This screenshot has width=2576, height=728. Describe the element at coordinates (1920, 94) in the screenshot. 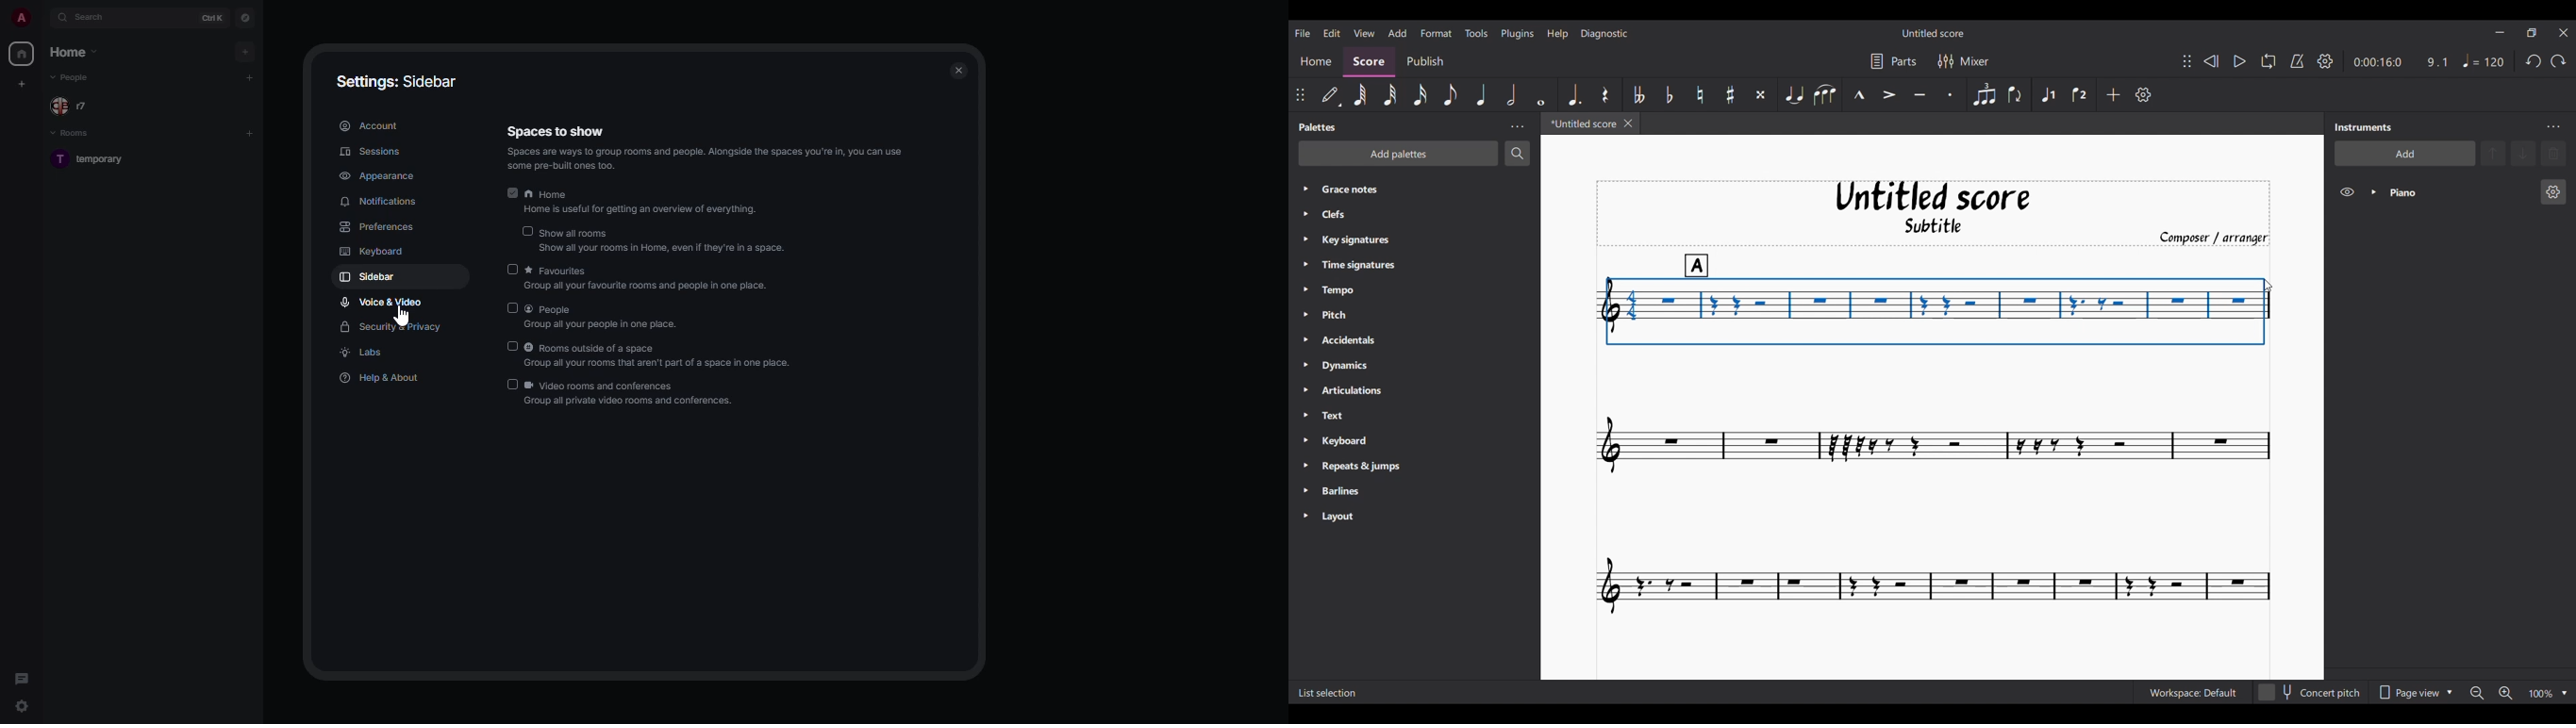

I see `Tenuto` at that location.